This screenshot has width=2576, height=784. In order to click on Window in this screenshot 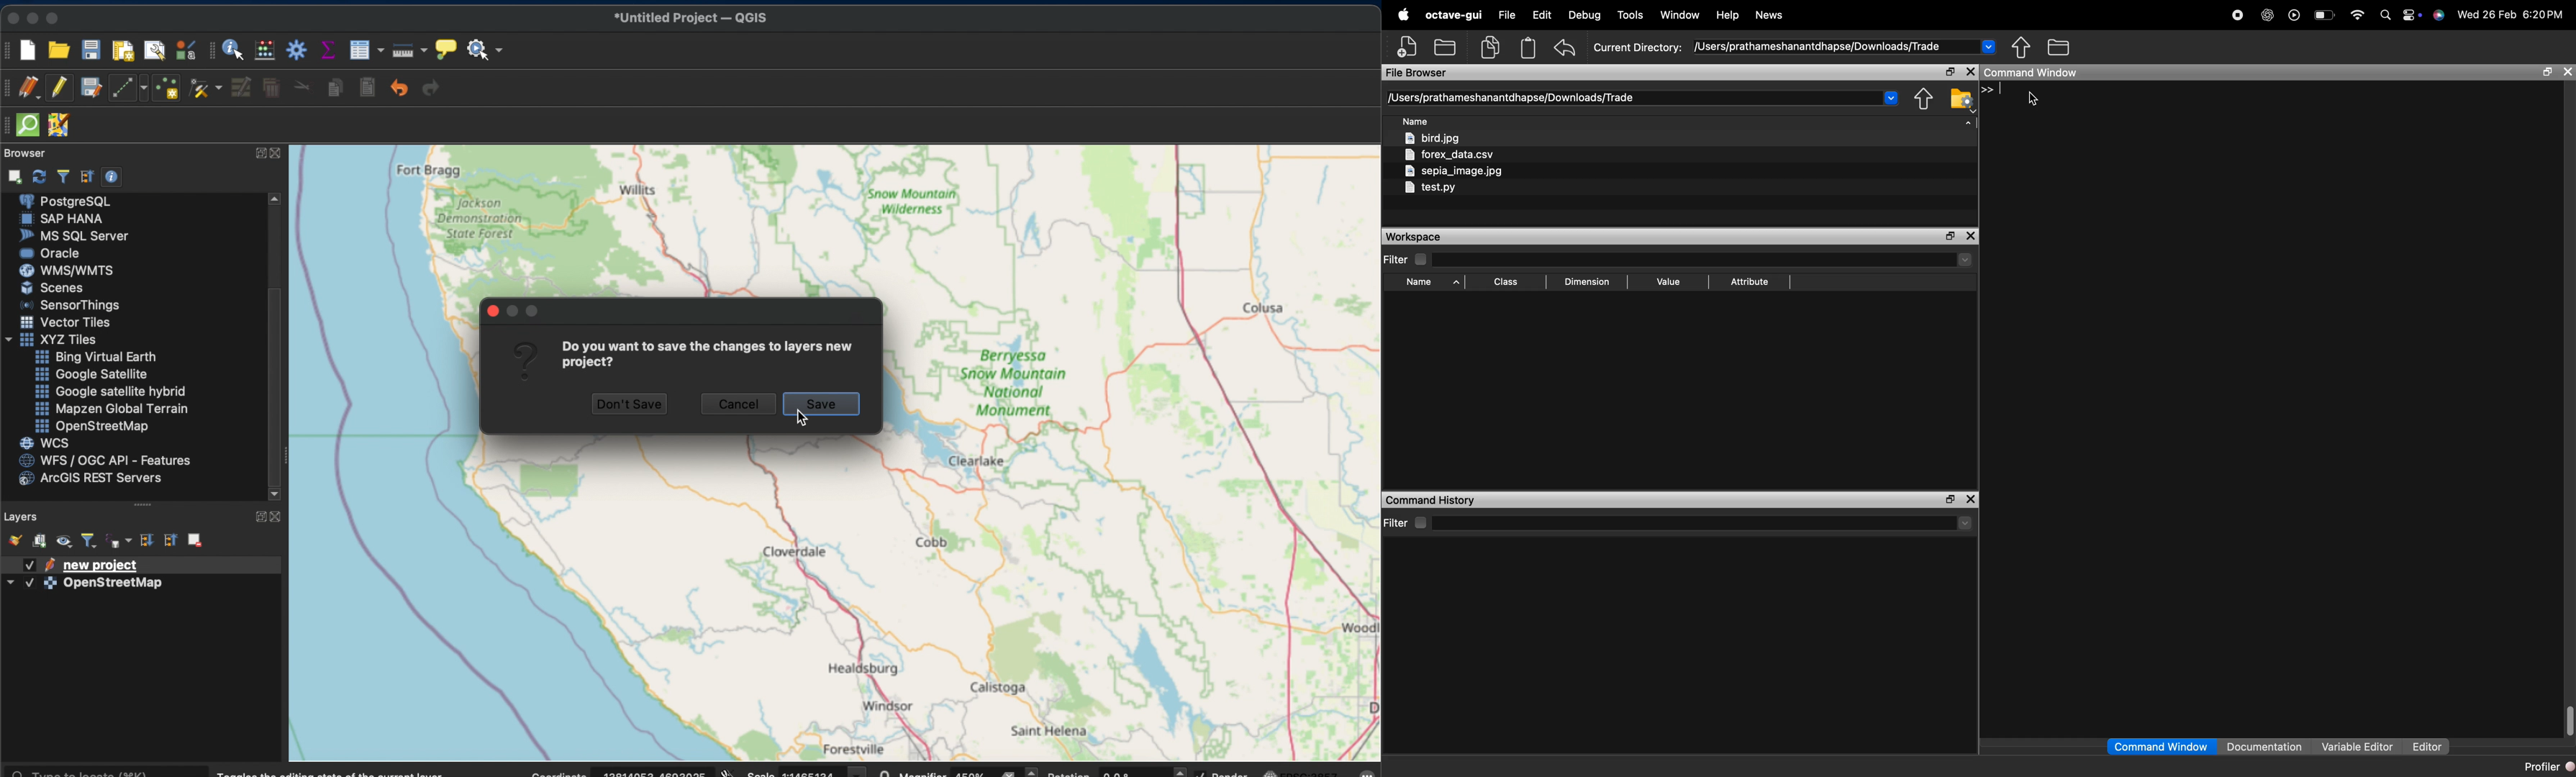, I will do `click(1680, 15)`.